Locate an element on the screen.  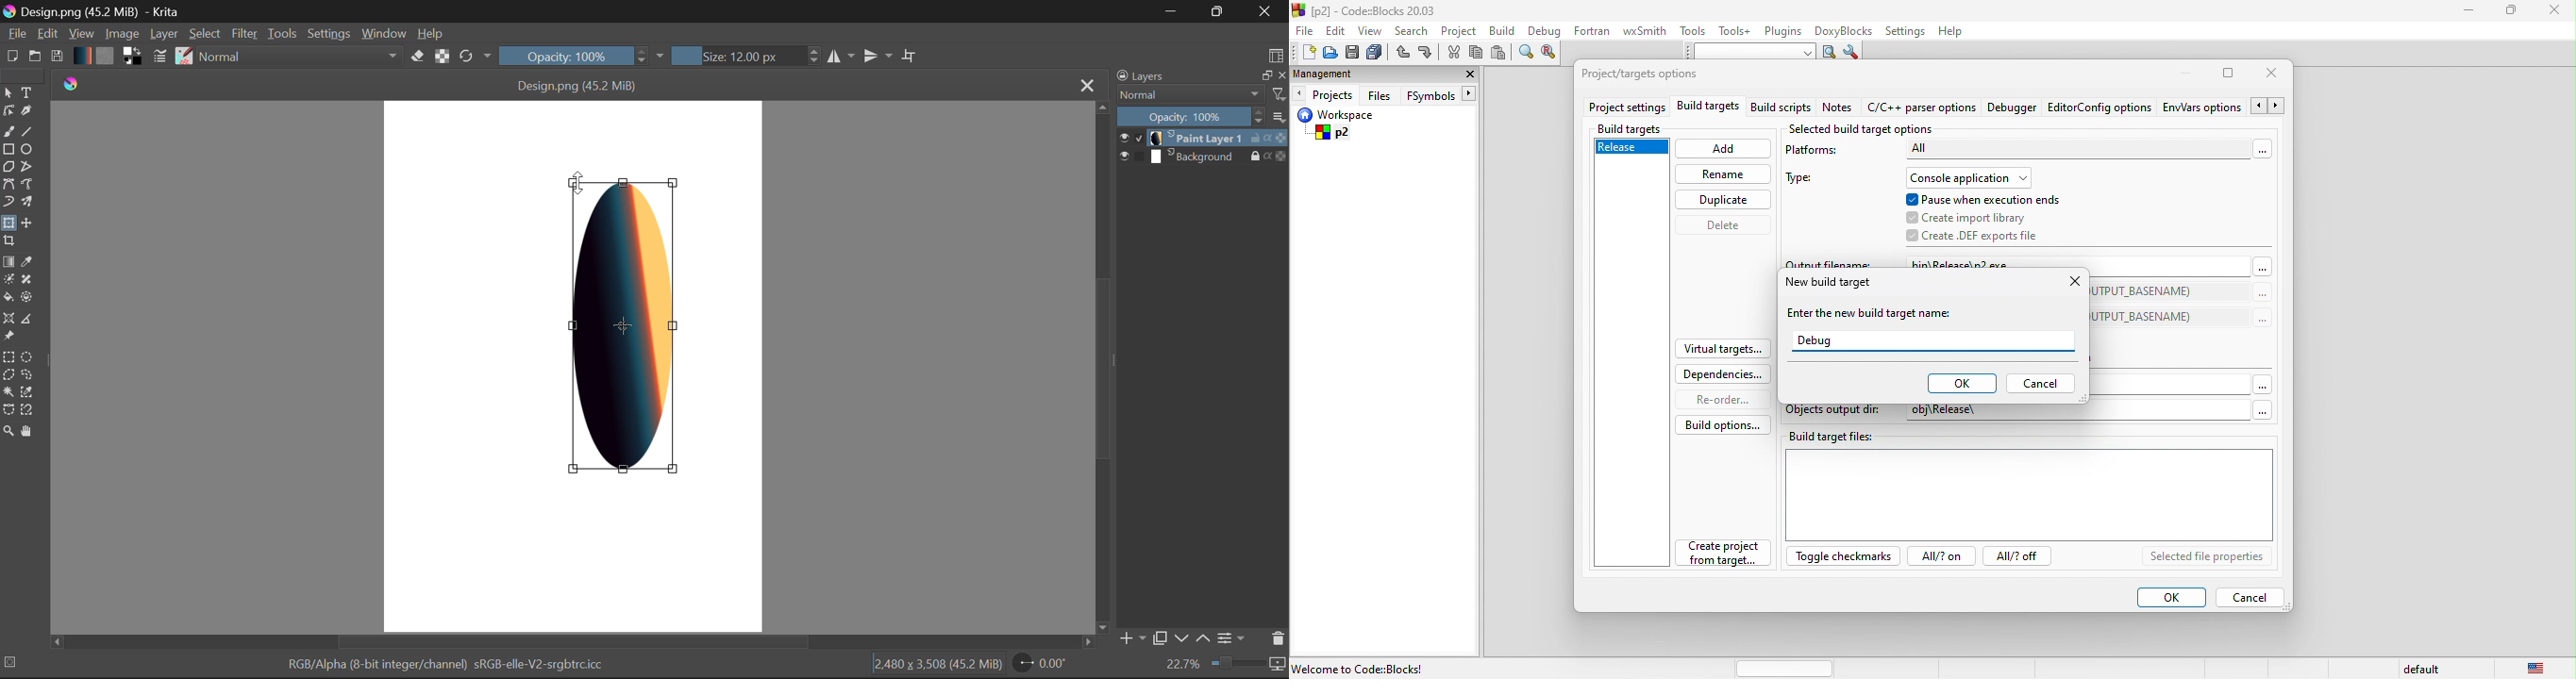
Assistant Tool is located at coordinates (9, 319).